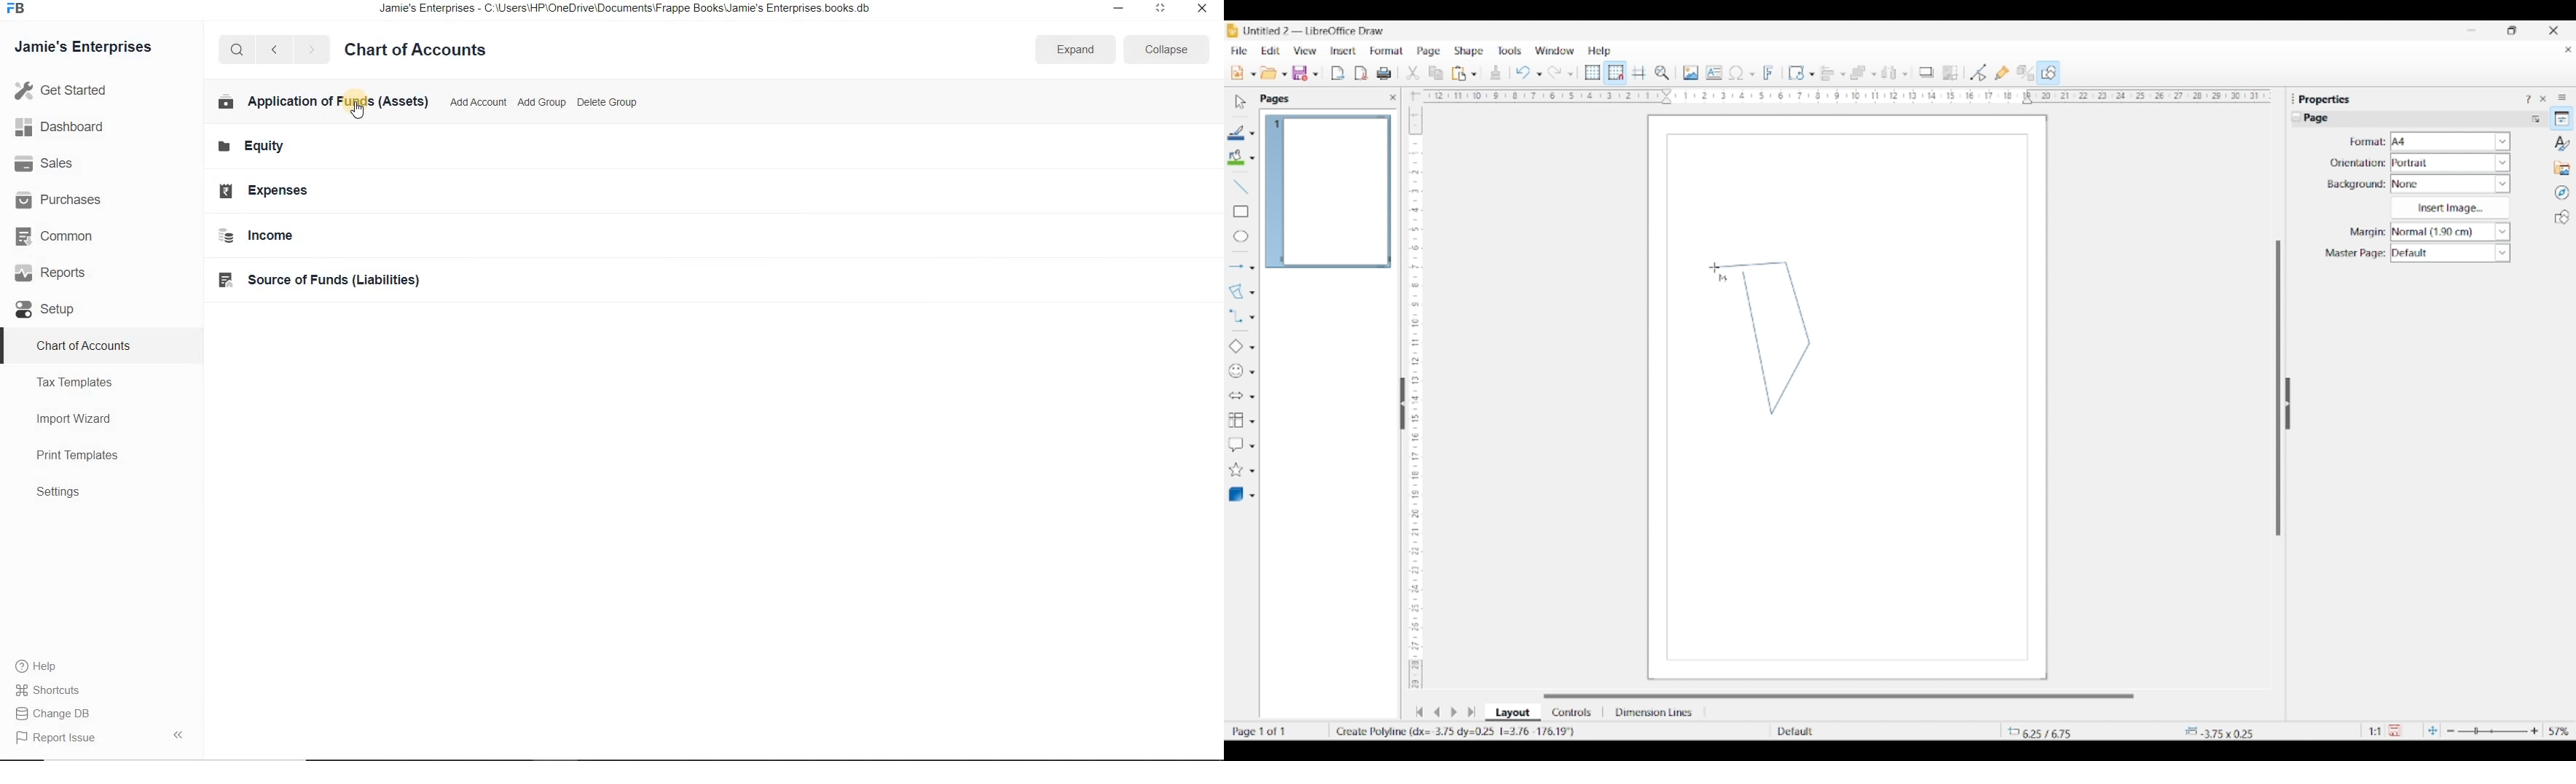  What do you see at coordinates (478, 102) in the screenshot?
I see `Add Account` at bounding box center [478, 102].